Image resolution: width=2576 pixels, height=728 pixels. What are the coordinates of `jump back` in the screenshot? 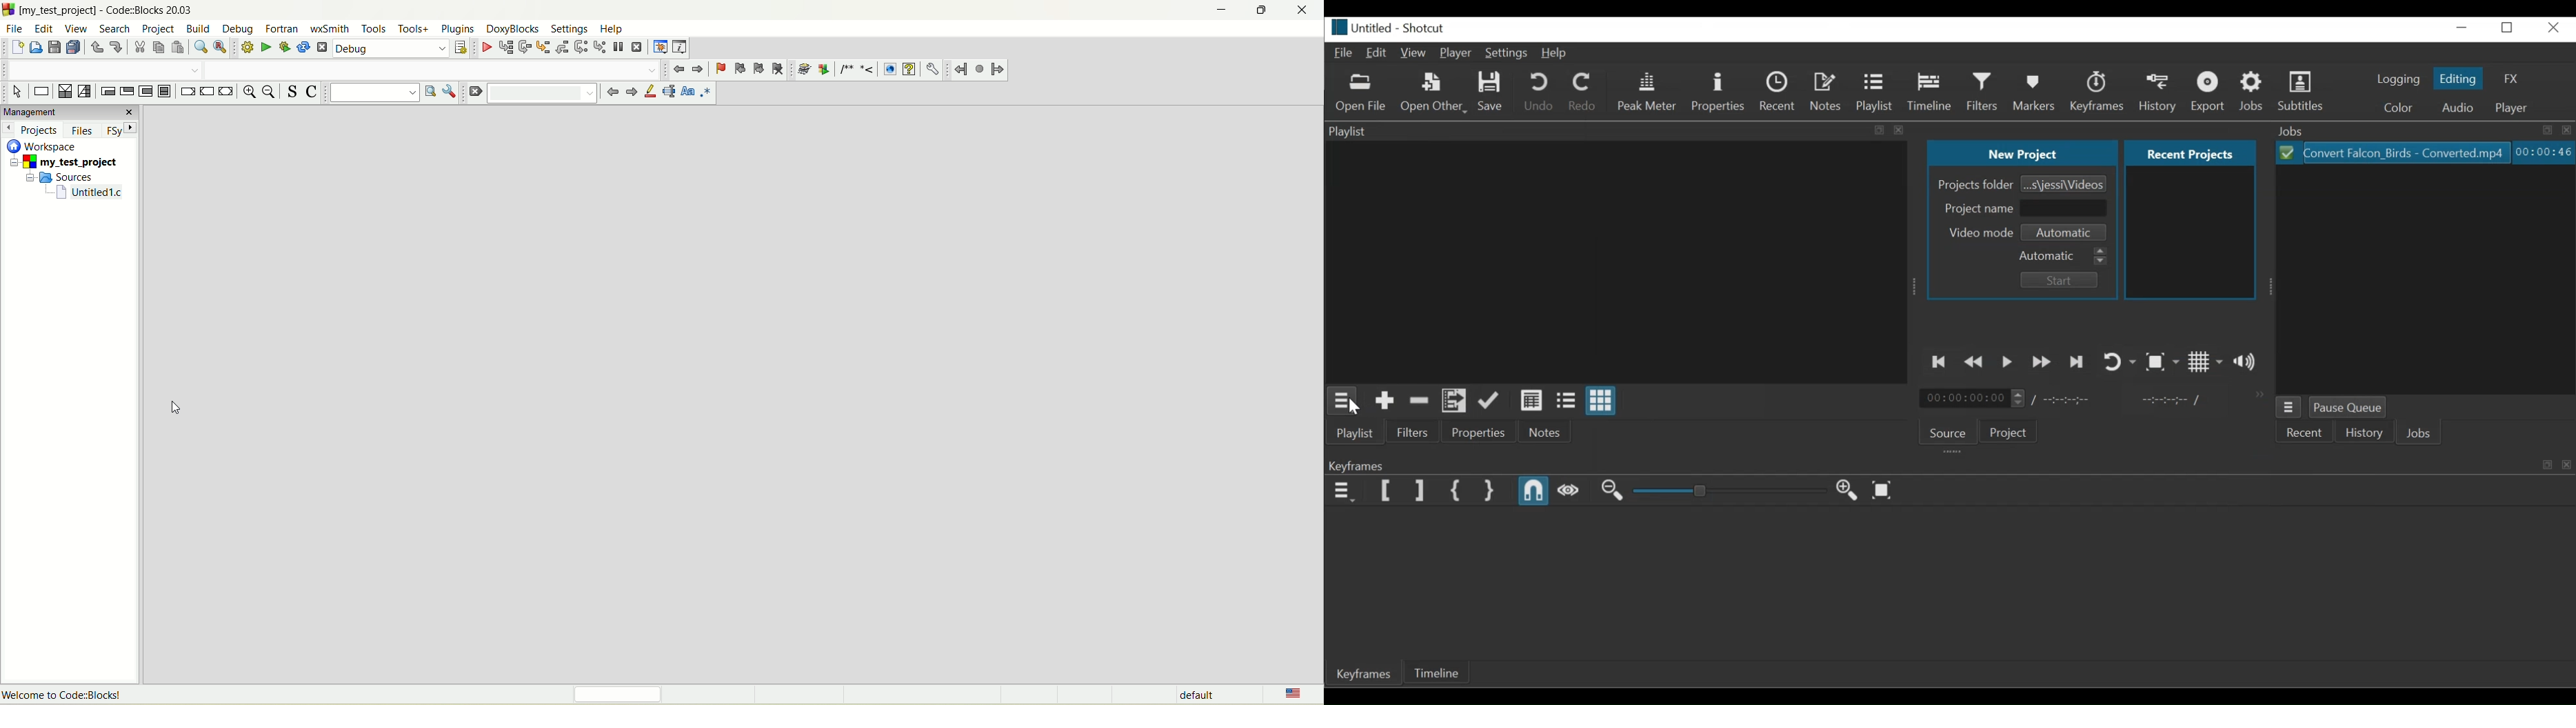 It's located at (959, 69).